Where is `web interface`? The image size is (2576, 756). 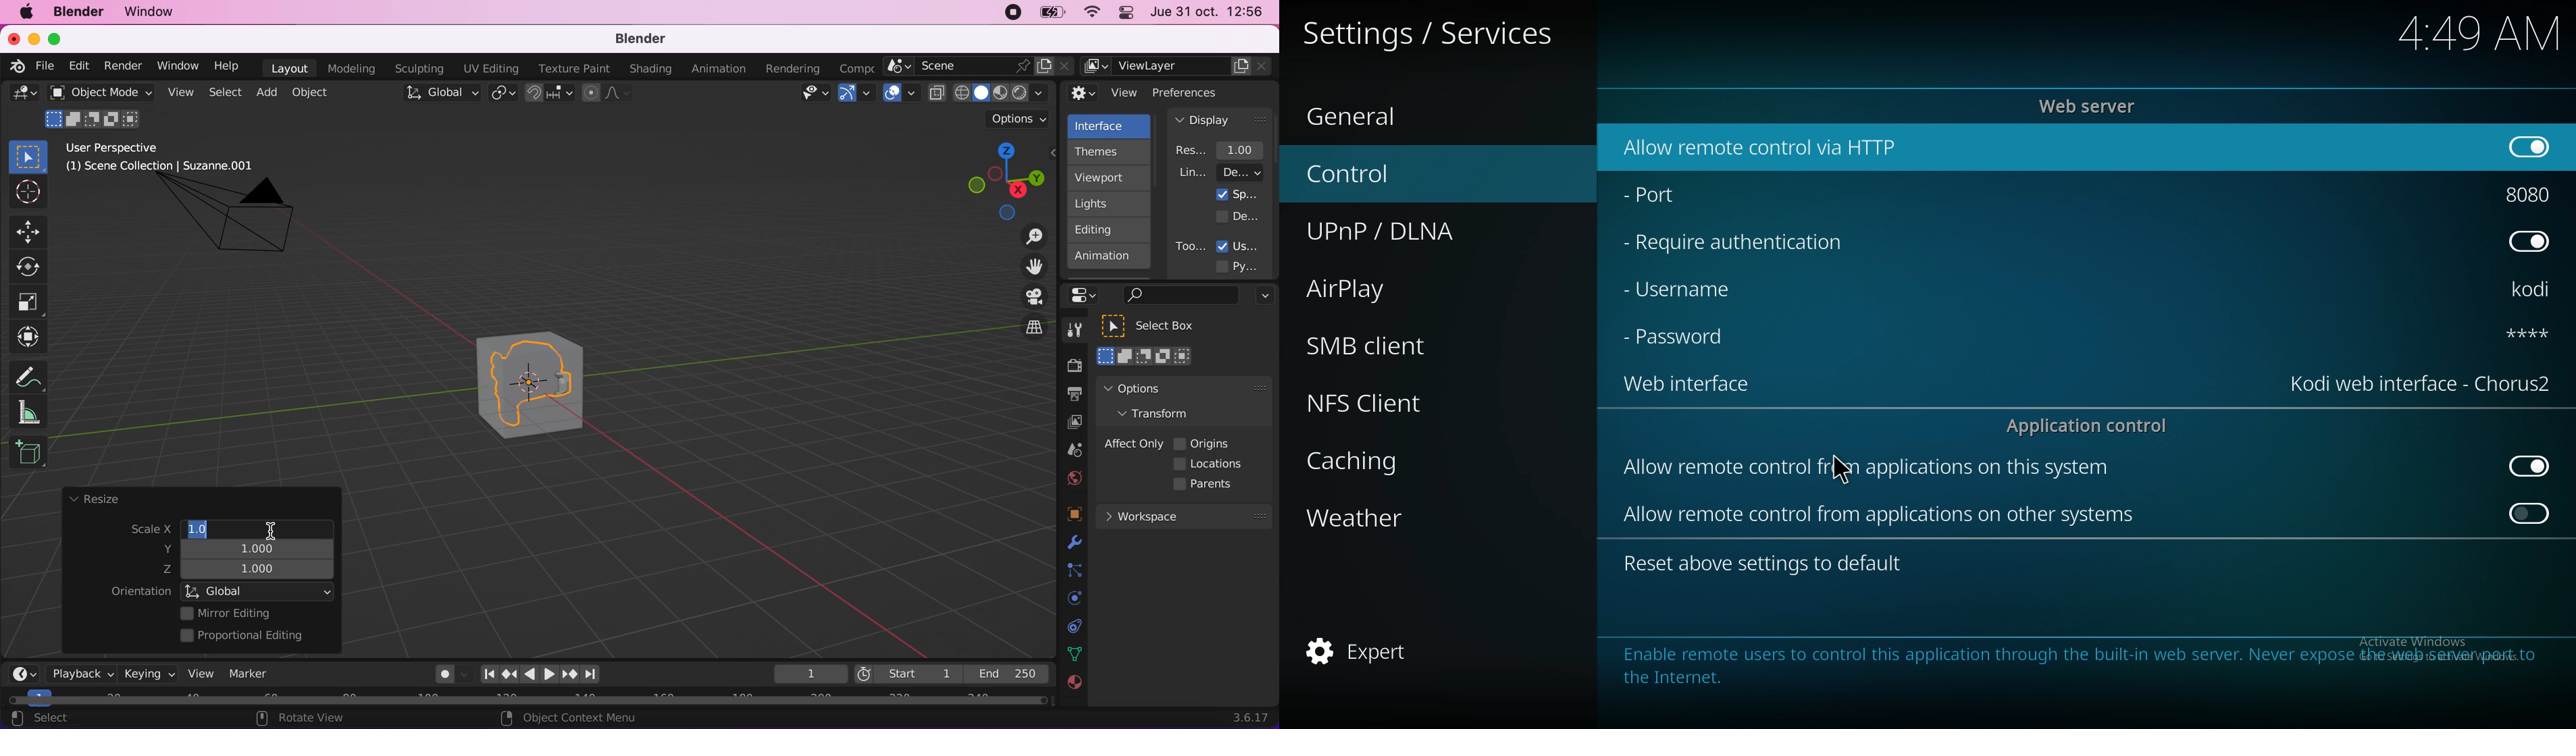
web interface is located at coordinates (1686, 386).